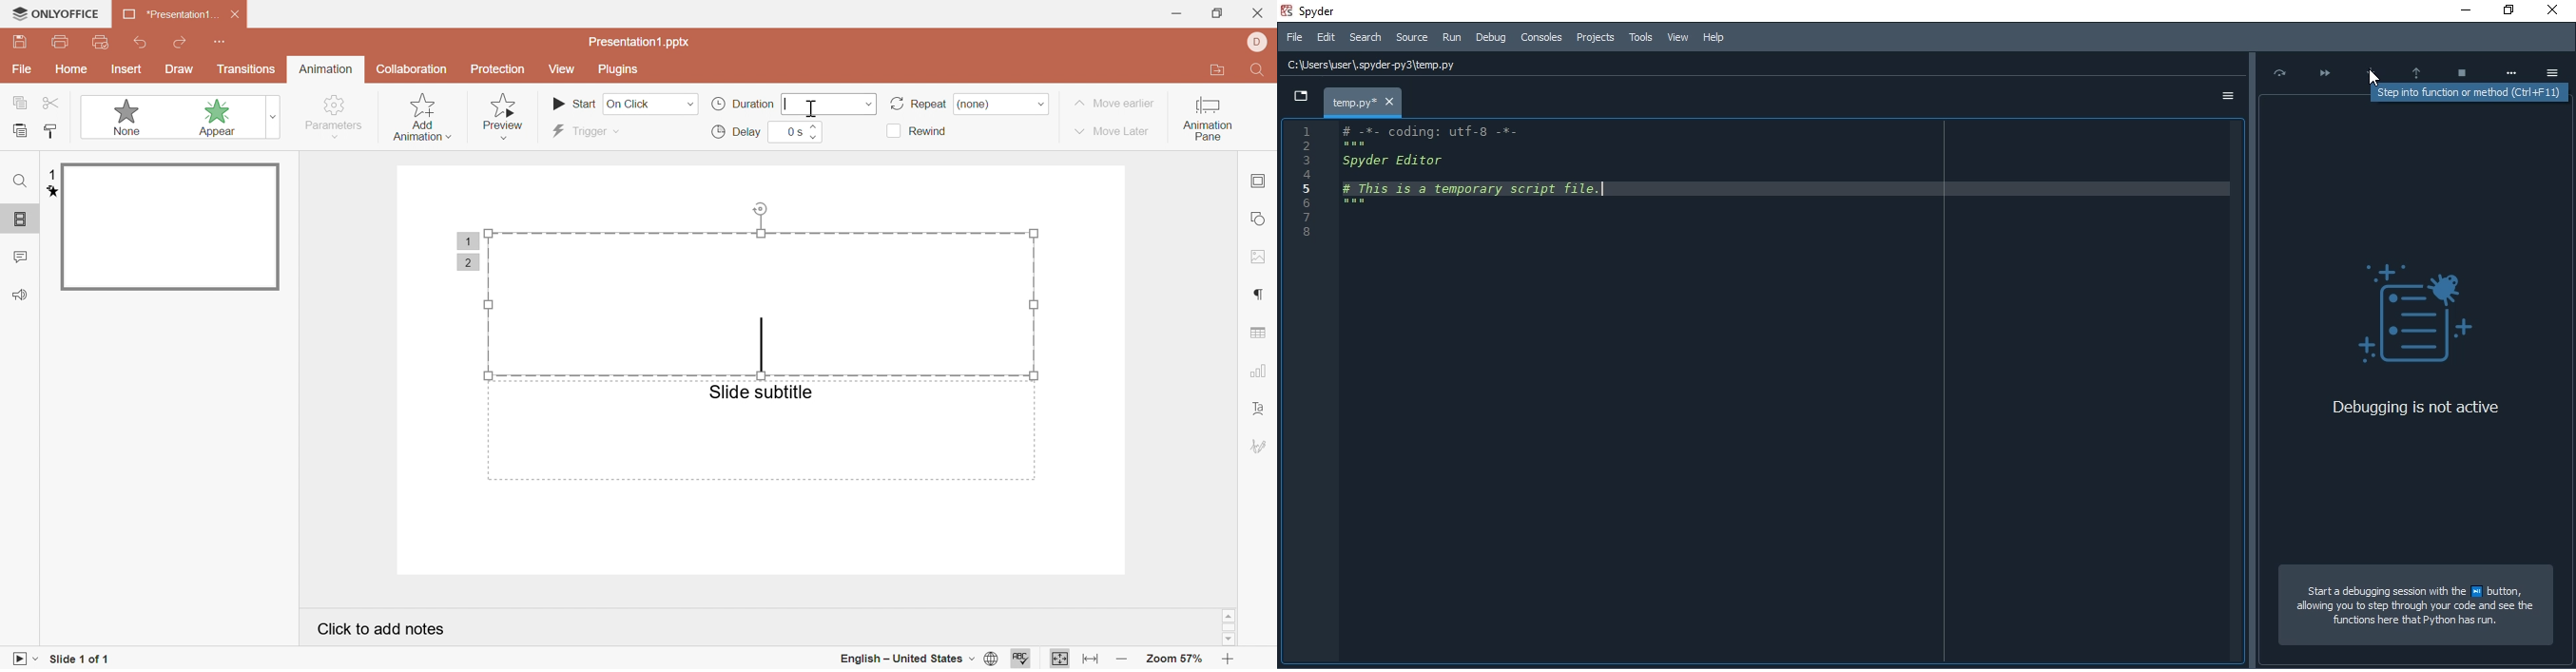  I want to click on none, so click(120, 116).